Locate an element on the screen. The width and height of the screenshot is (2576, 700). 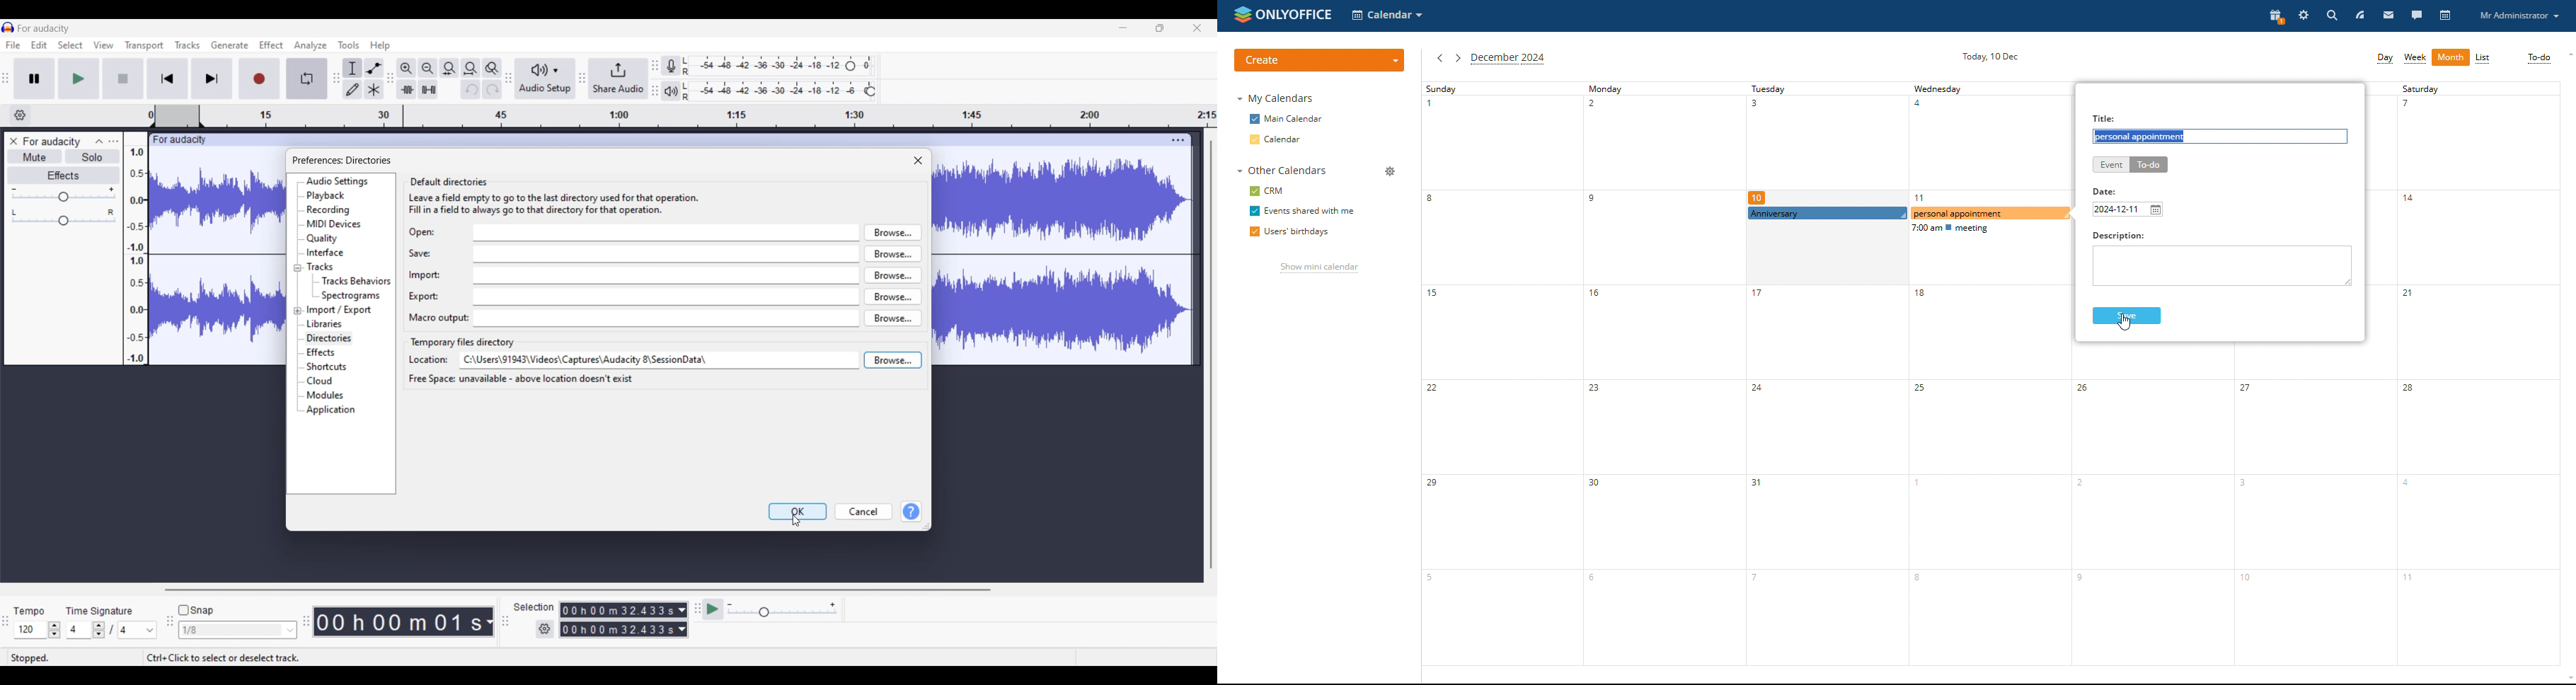
Selection tool is located at coordinates (353, 68).